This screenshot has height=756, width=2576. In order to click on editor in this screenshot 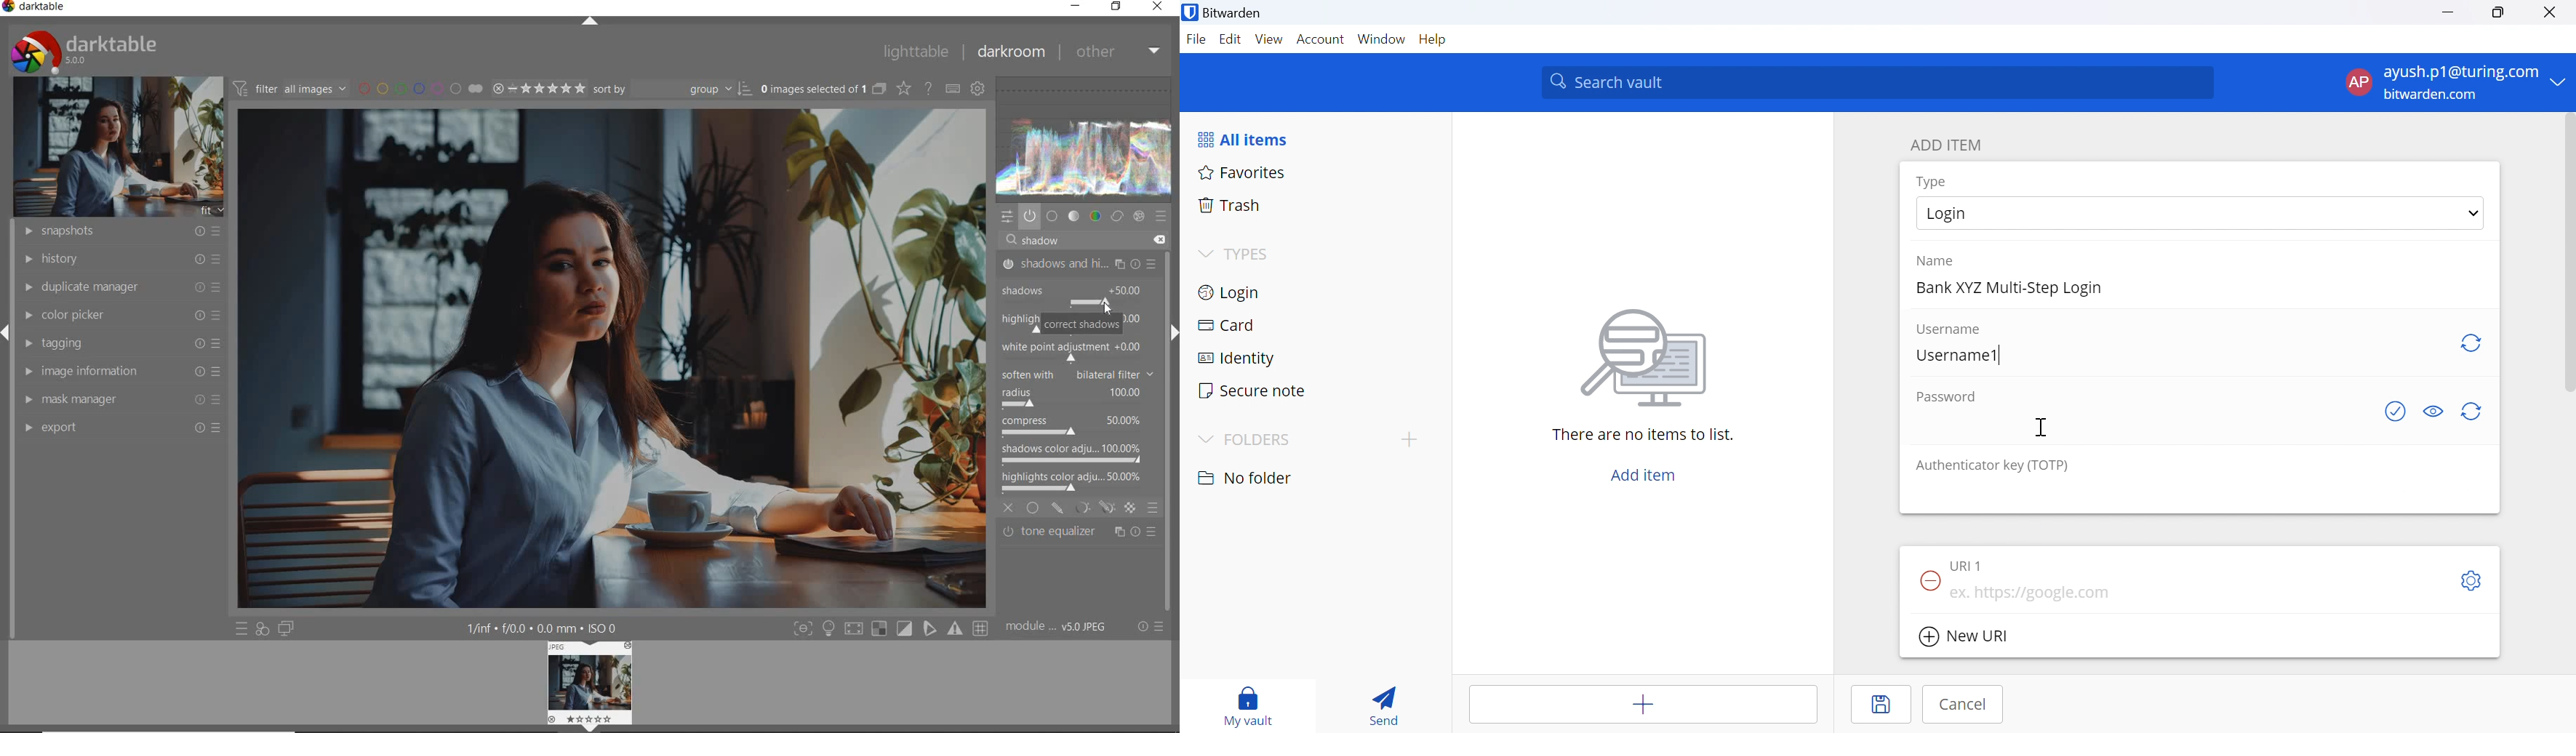, I will do `click(1022, 240)`.